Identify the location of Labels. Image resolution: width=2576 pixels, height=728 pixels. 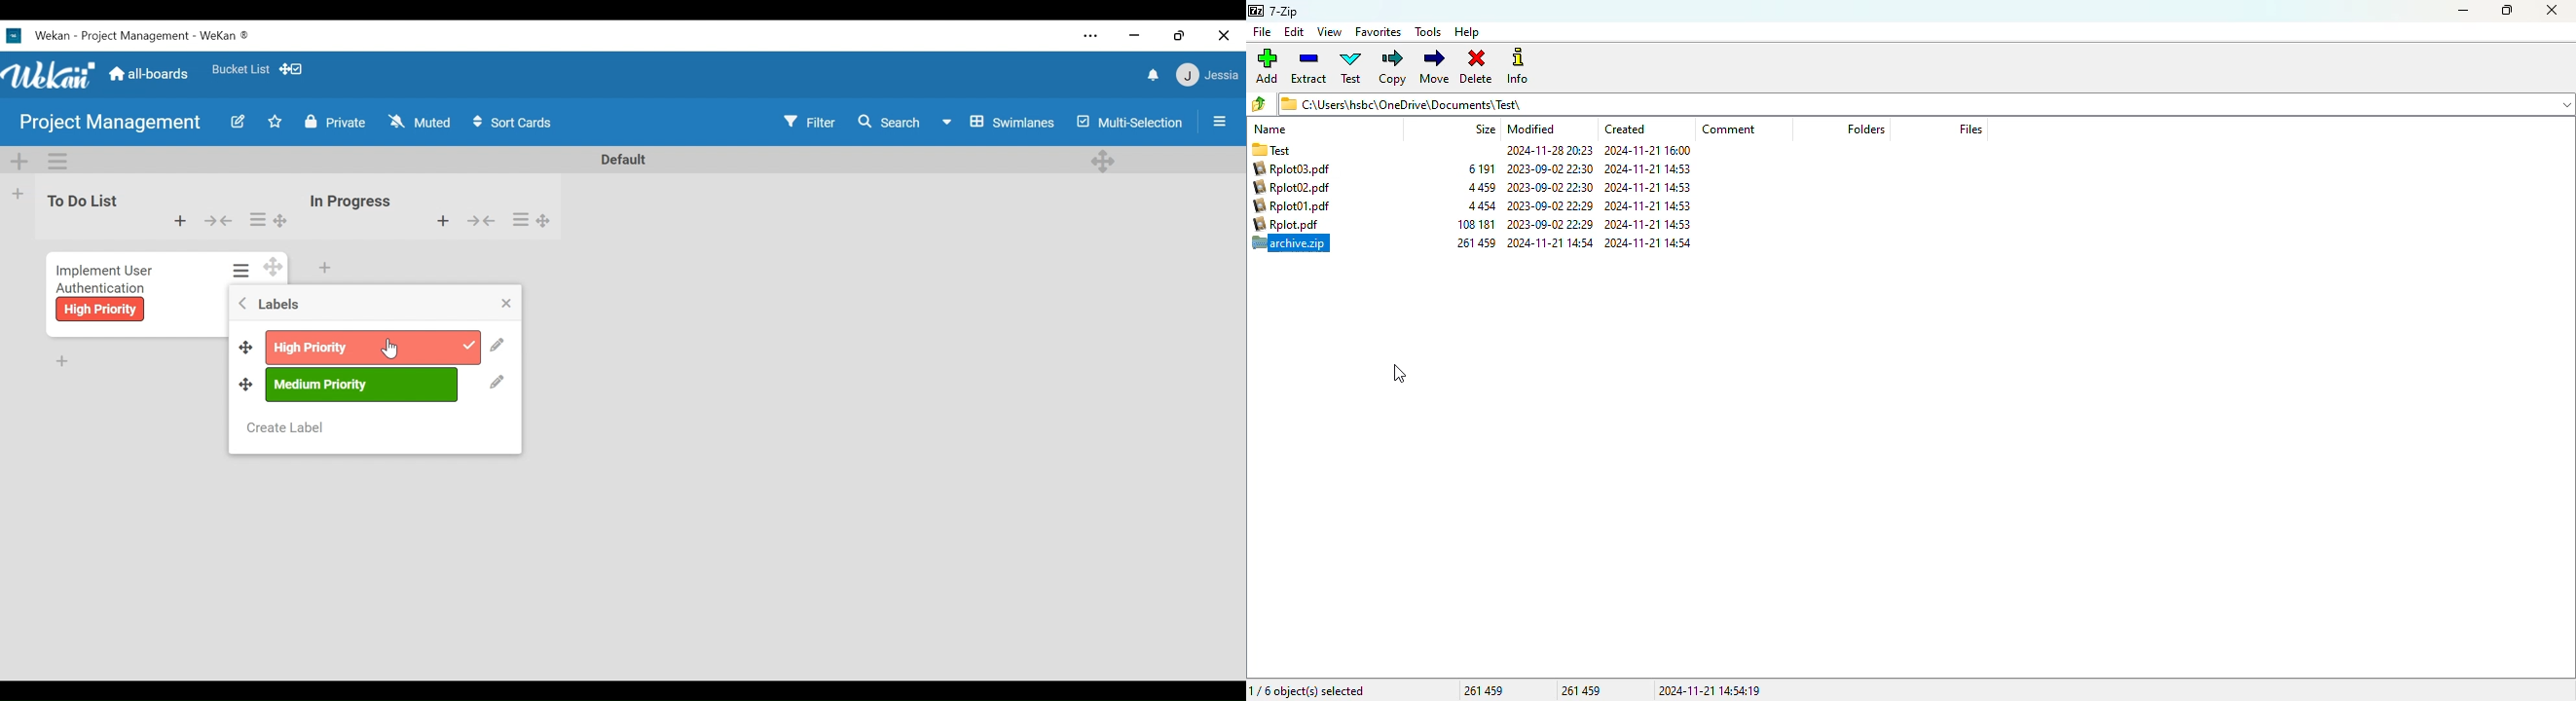
(277, 305).